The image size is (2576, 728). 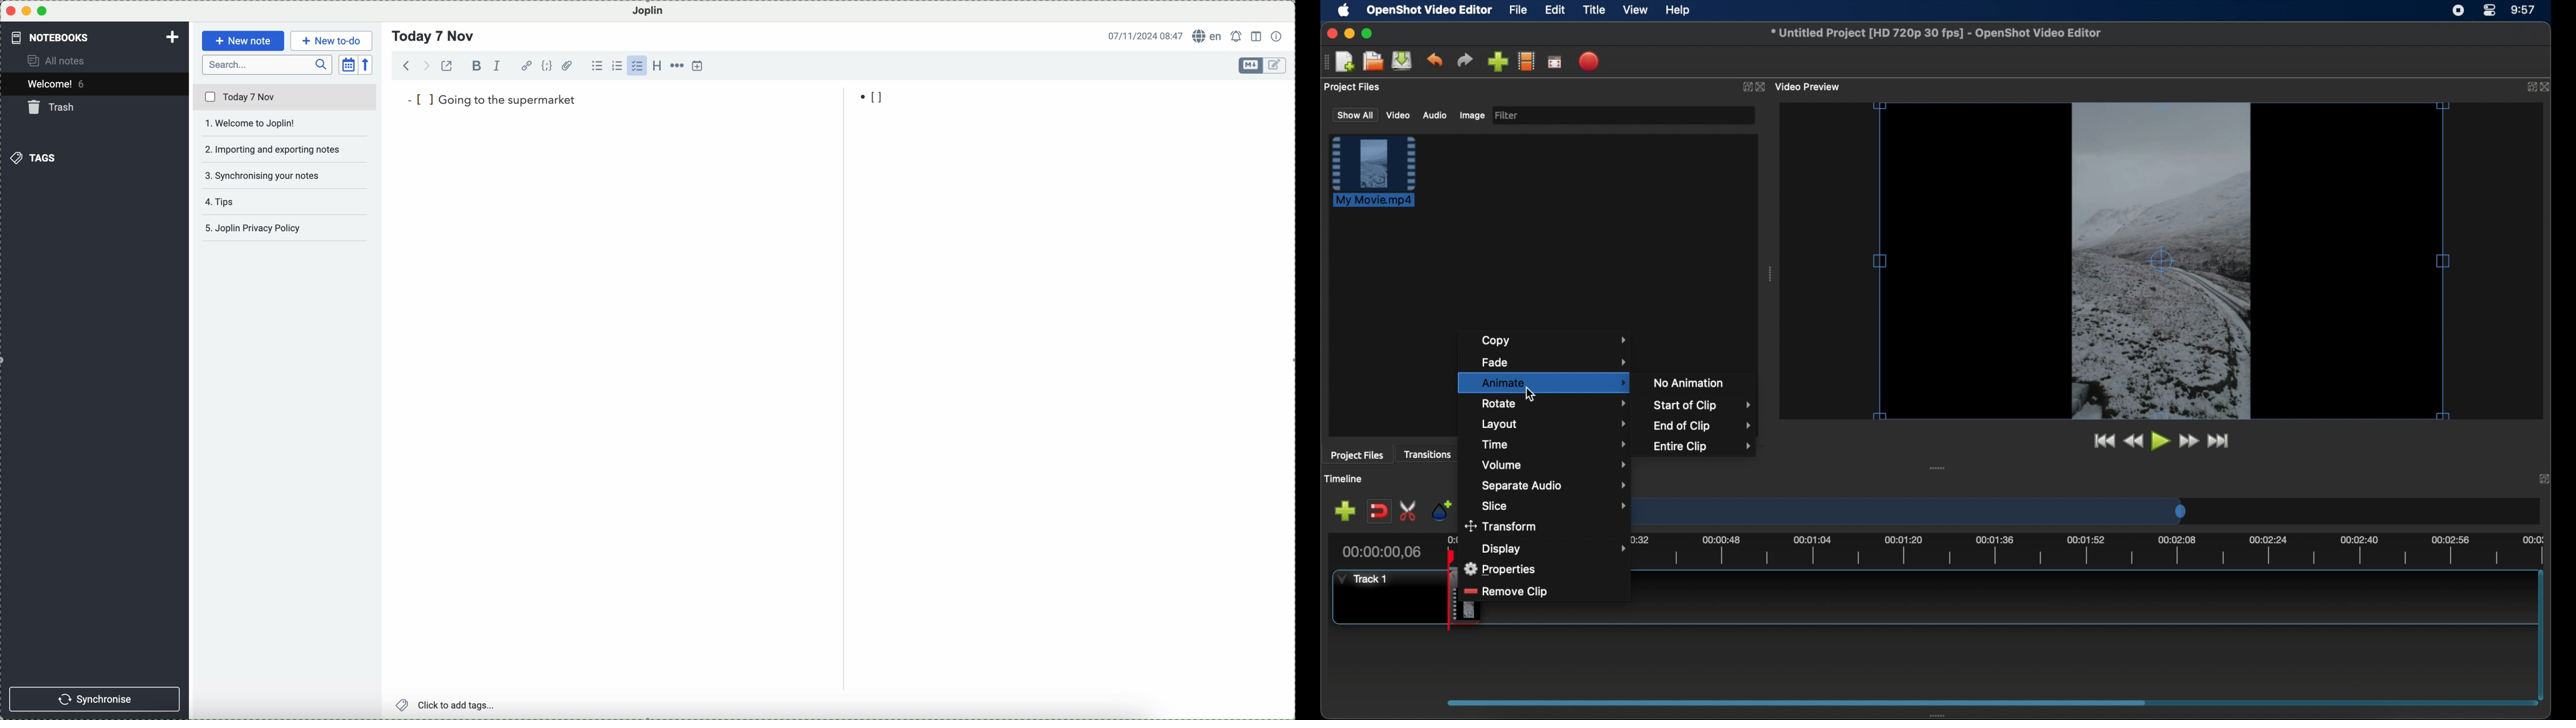 I want to click on separate audio menu, so click(x=1555, y=487).